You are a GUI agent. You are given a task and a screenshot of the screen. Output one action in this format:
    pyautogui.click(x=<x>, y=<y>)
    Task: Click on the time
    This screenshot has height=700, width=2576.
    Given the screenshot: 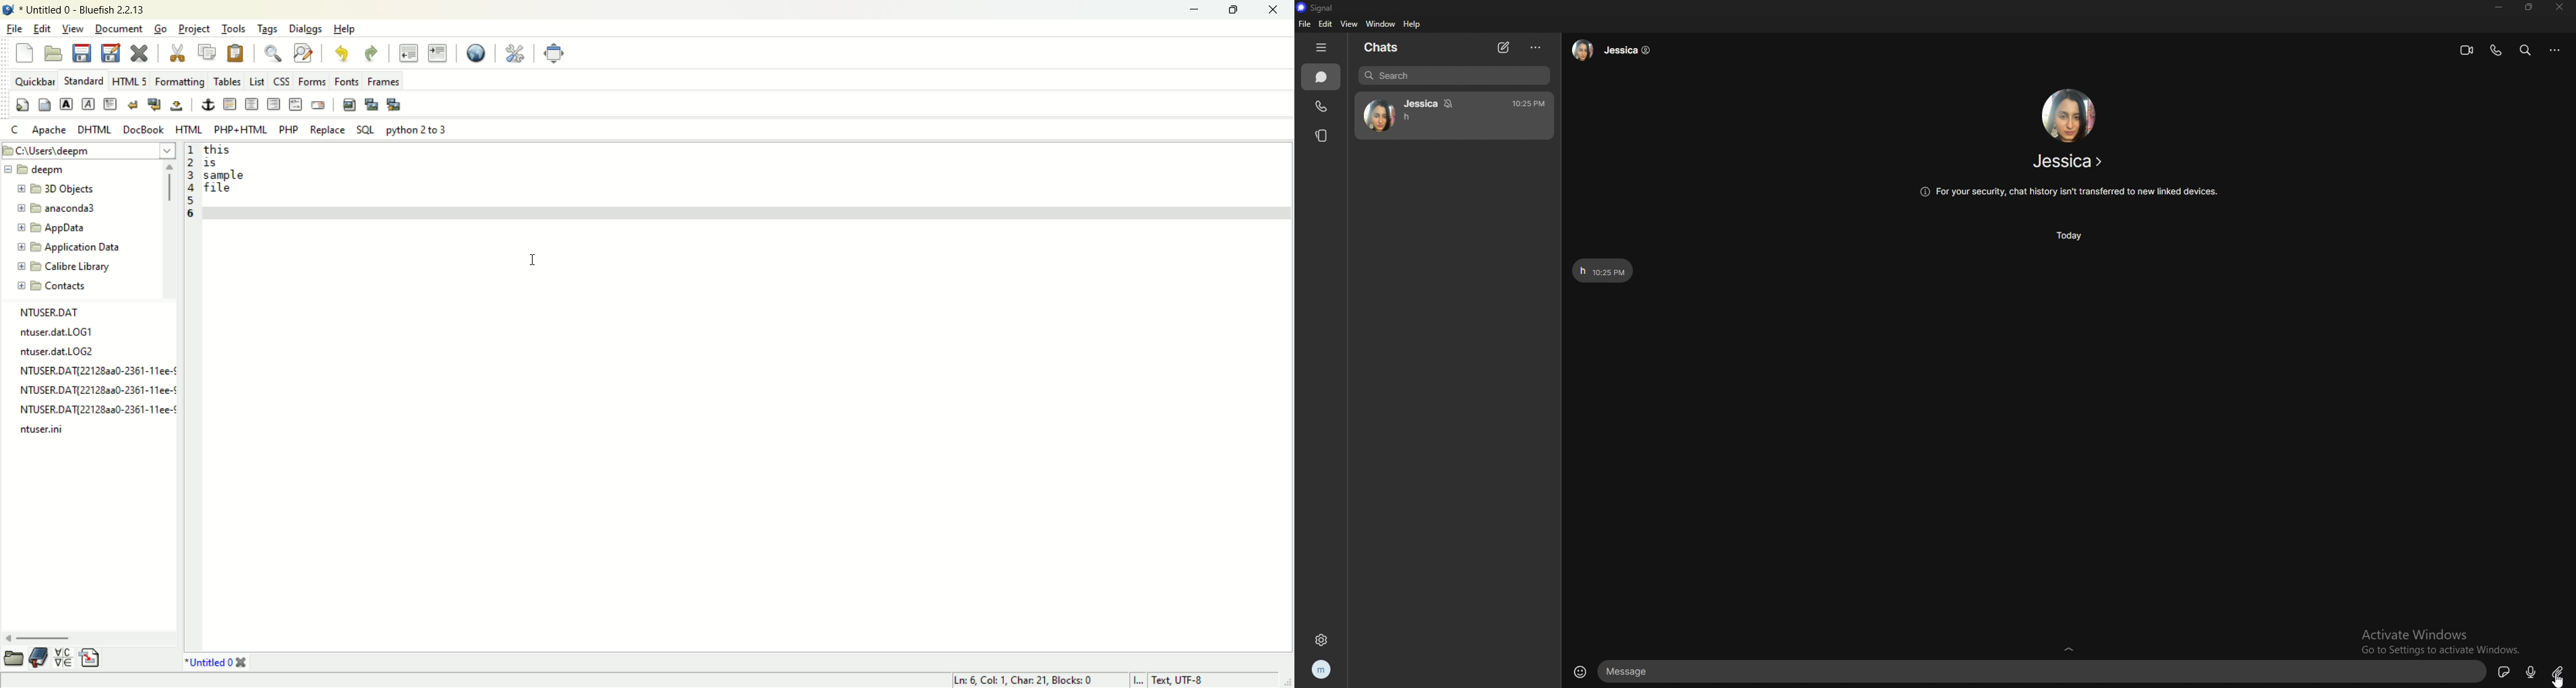 What is the action you would take?
    pyautogui.click(x=2074, y=235)
    